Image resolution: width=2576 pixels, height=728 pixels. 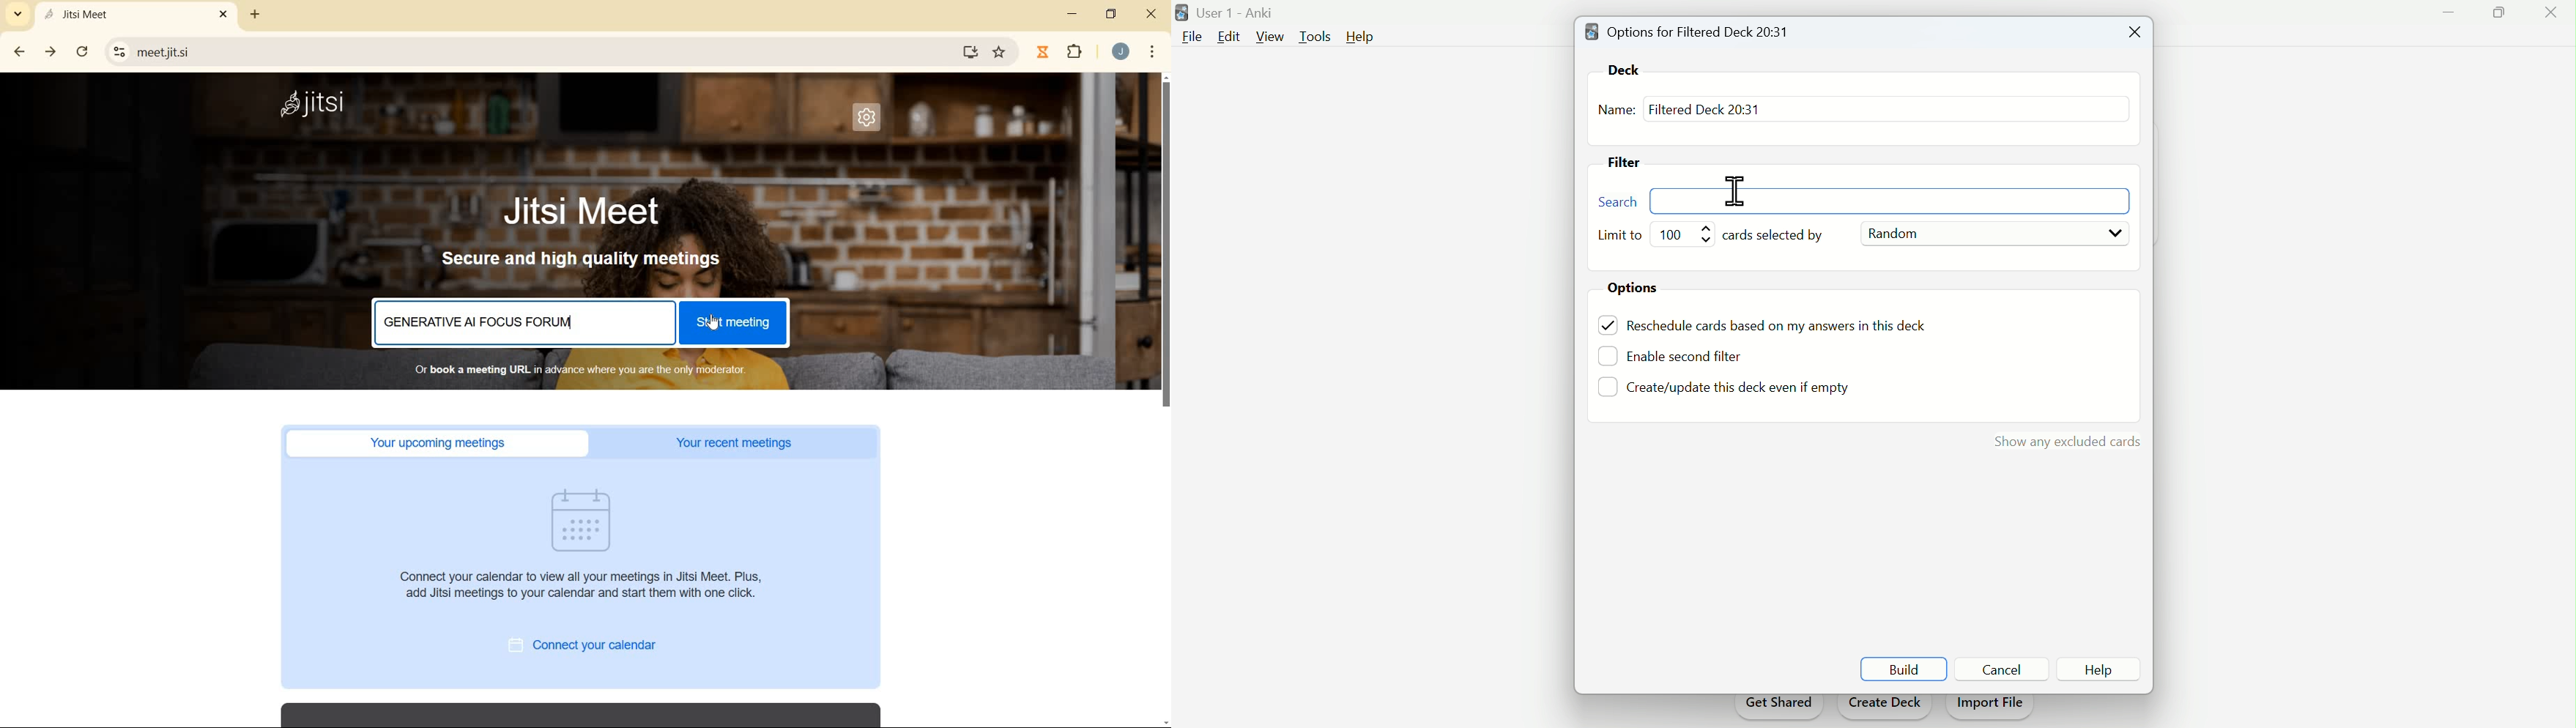 I want to click on , so click(x=2099, y=669).